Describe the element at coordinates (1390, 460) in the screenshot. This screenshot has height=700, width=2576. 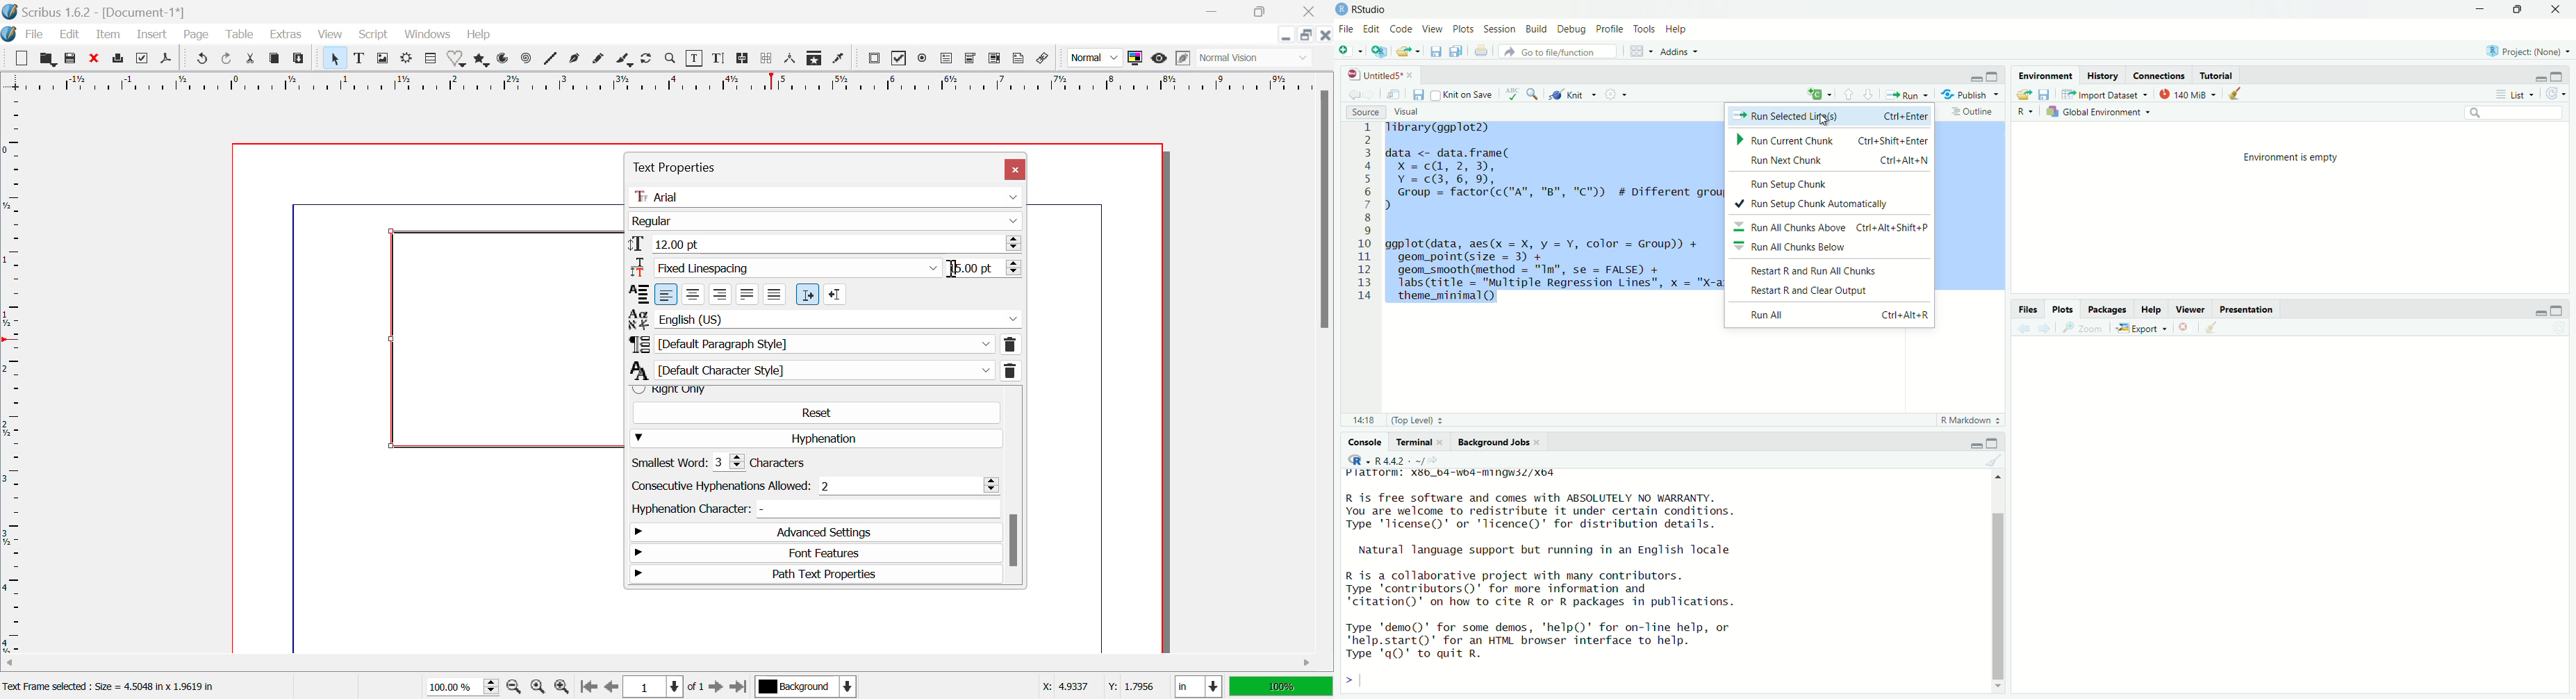
I see `+ R4.4.2` at that location.